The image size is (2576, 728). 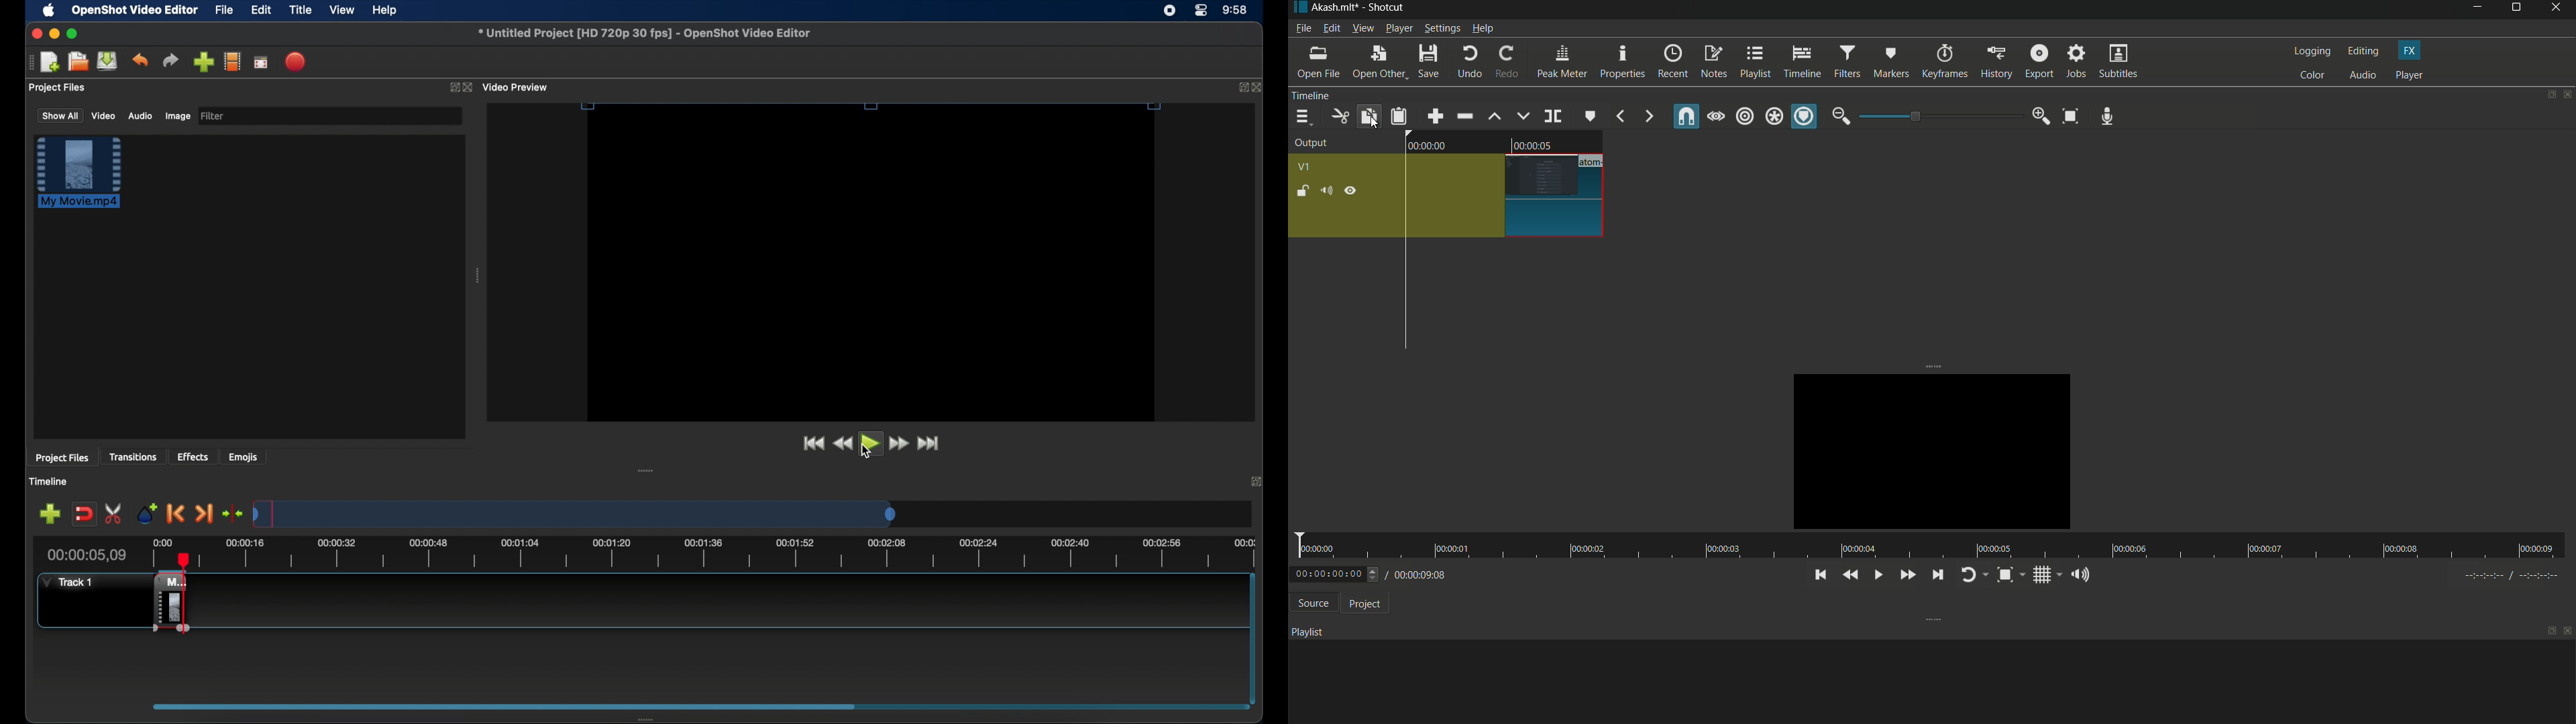 I want to click on recent, so click(x=1672, y=62).